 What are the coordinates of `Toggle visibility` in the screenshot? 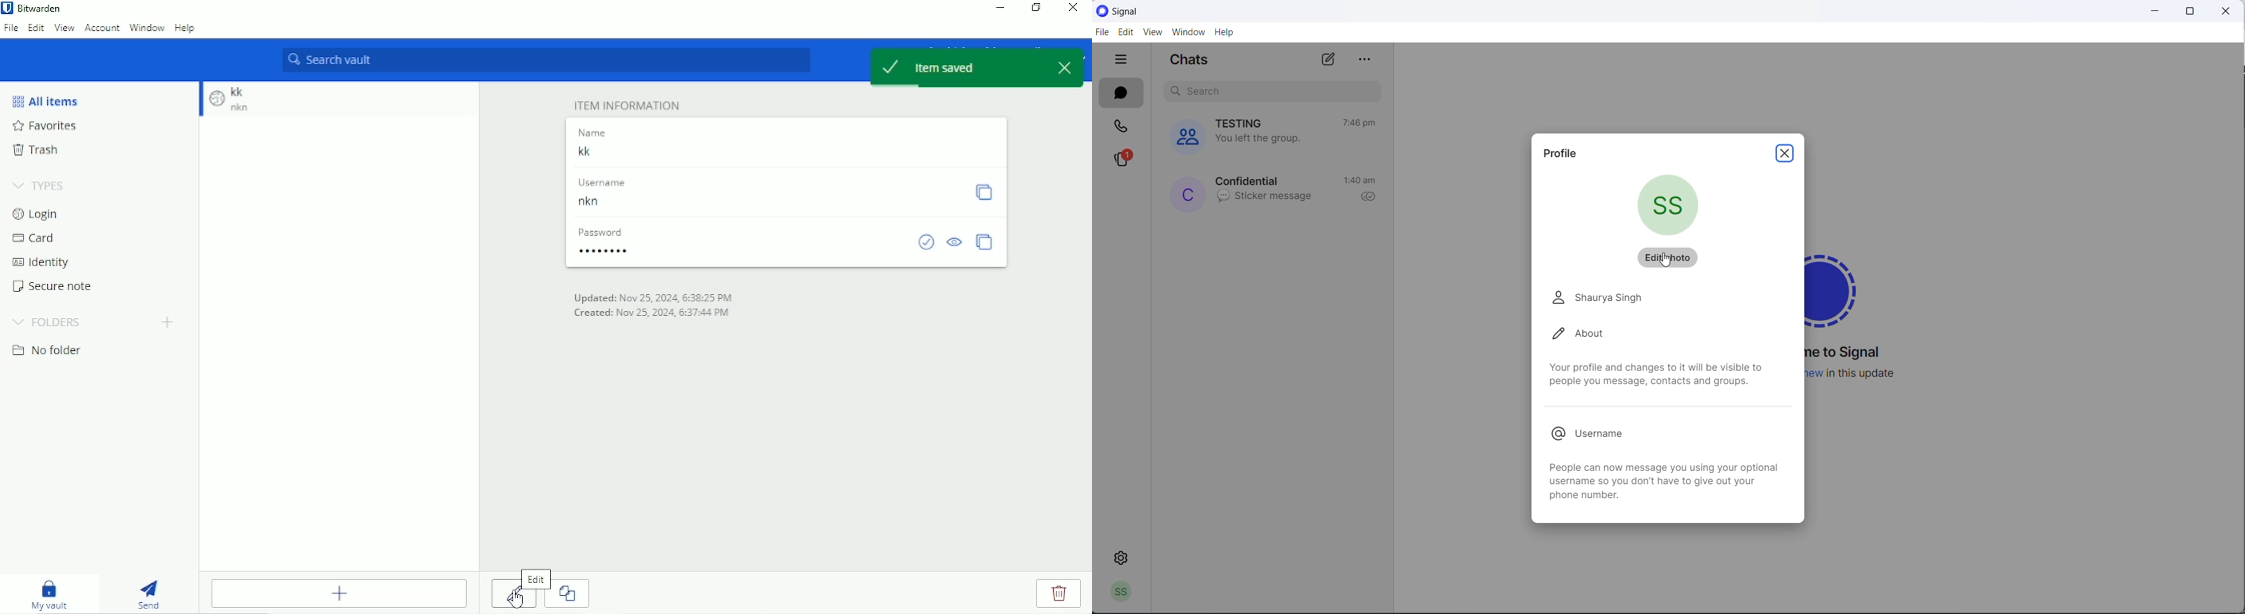 It's located at (956, 243).